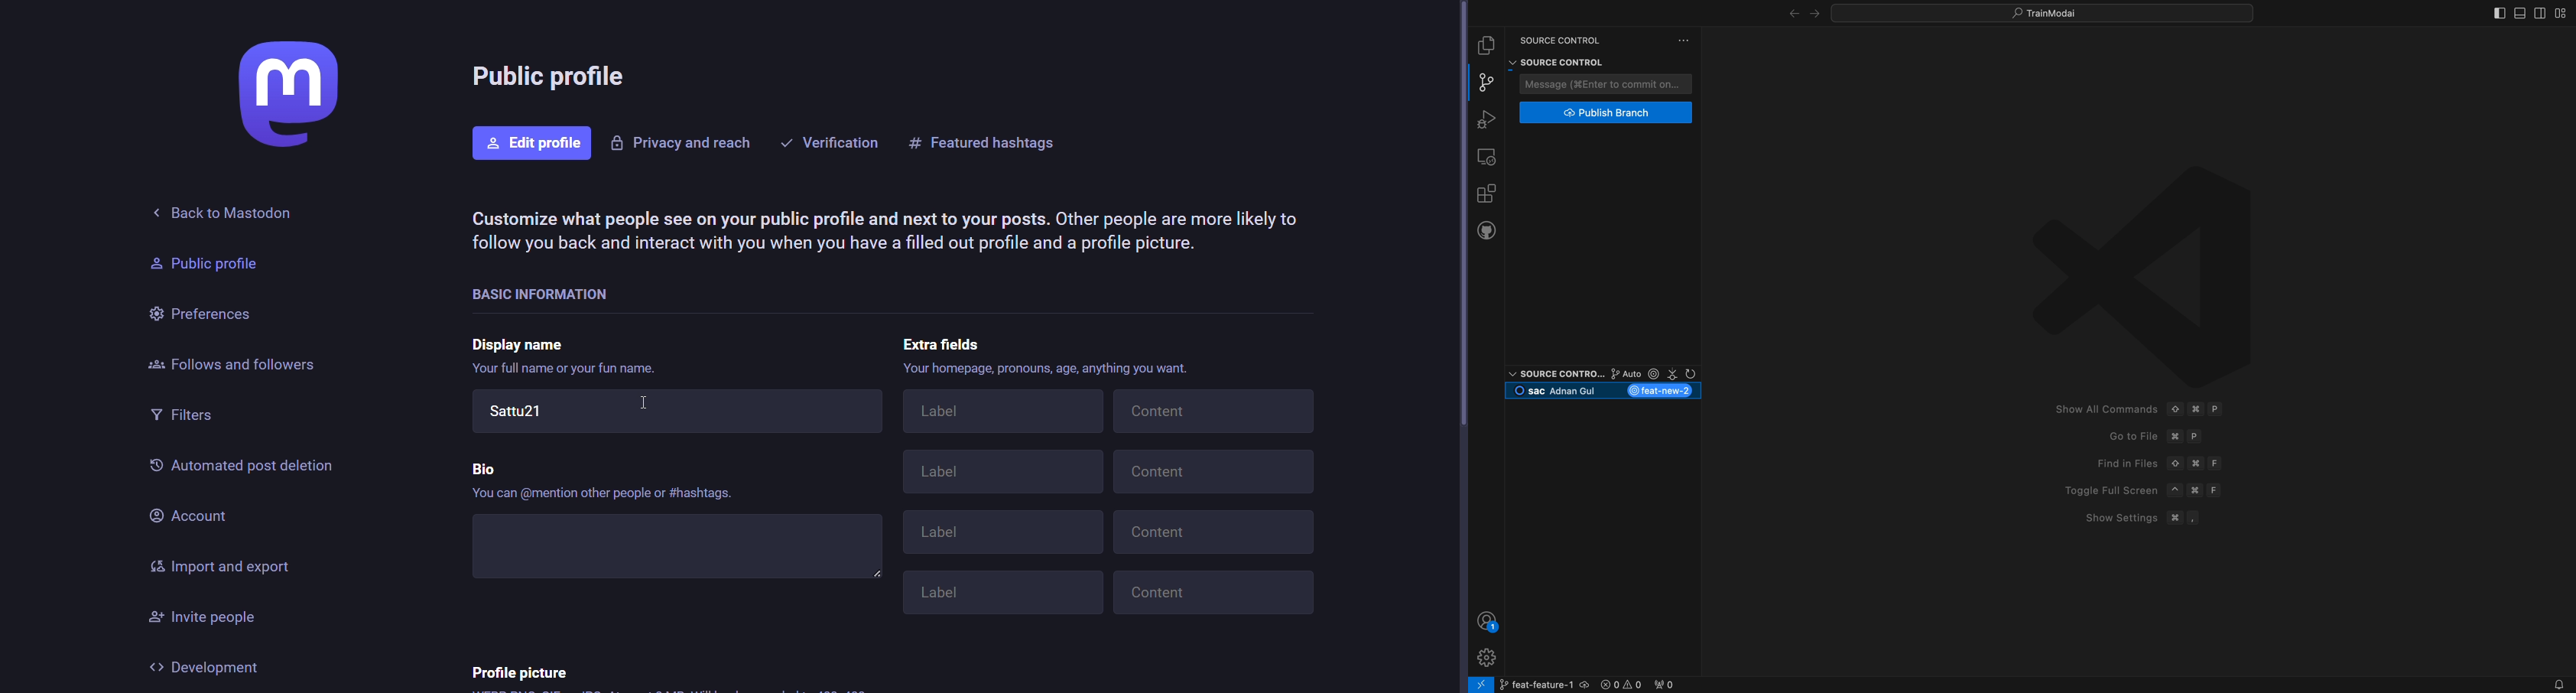 This screenshot has height=700, width=2576. What do you see at coordinates (1000, 594) in the screenshot?
I see `Label` at bounding box center [1000, 594].